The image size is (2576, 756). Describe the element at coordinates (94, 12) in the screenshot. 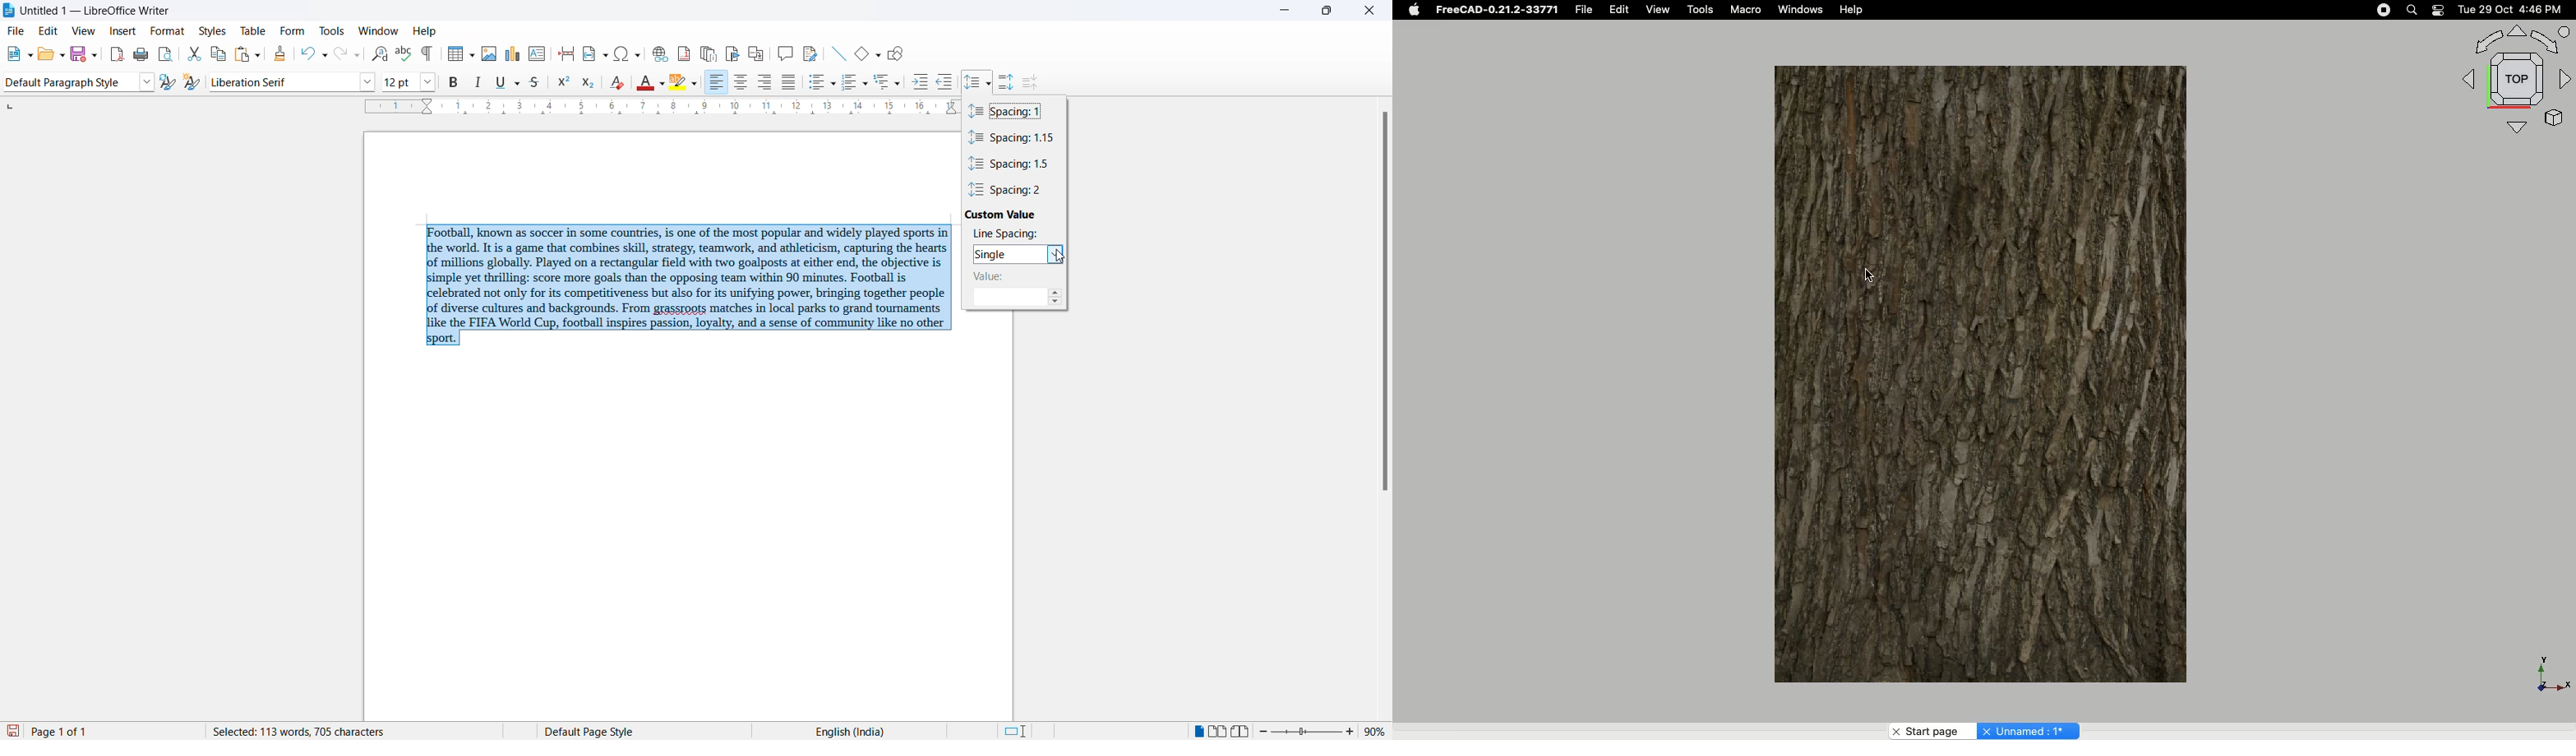

I see `file title` at that location.